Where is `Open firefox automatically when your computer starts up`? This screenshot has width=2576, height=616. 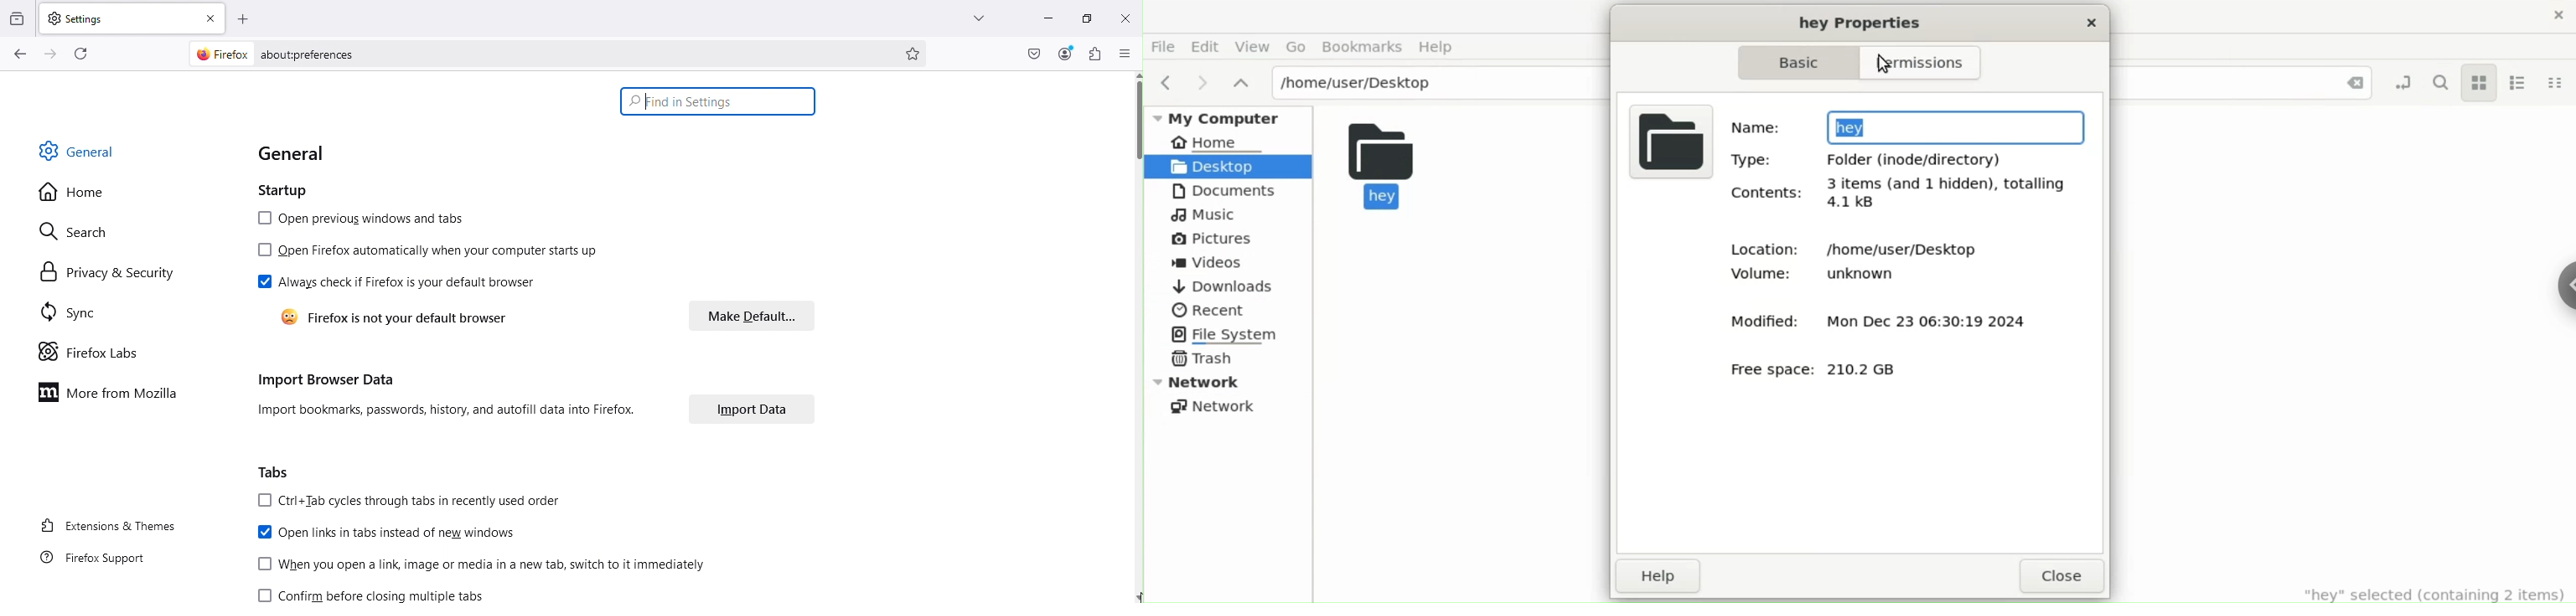 Open firefox automatically when your computer starts up is located at coordinates (430, 253).